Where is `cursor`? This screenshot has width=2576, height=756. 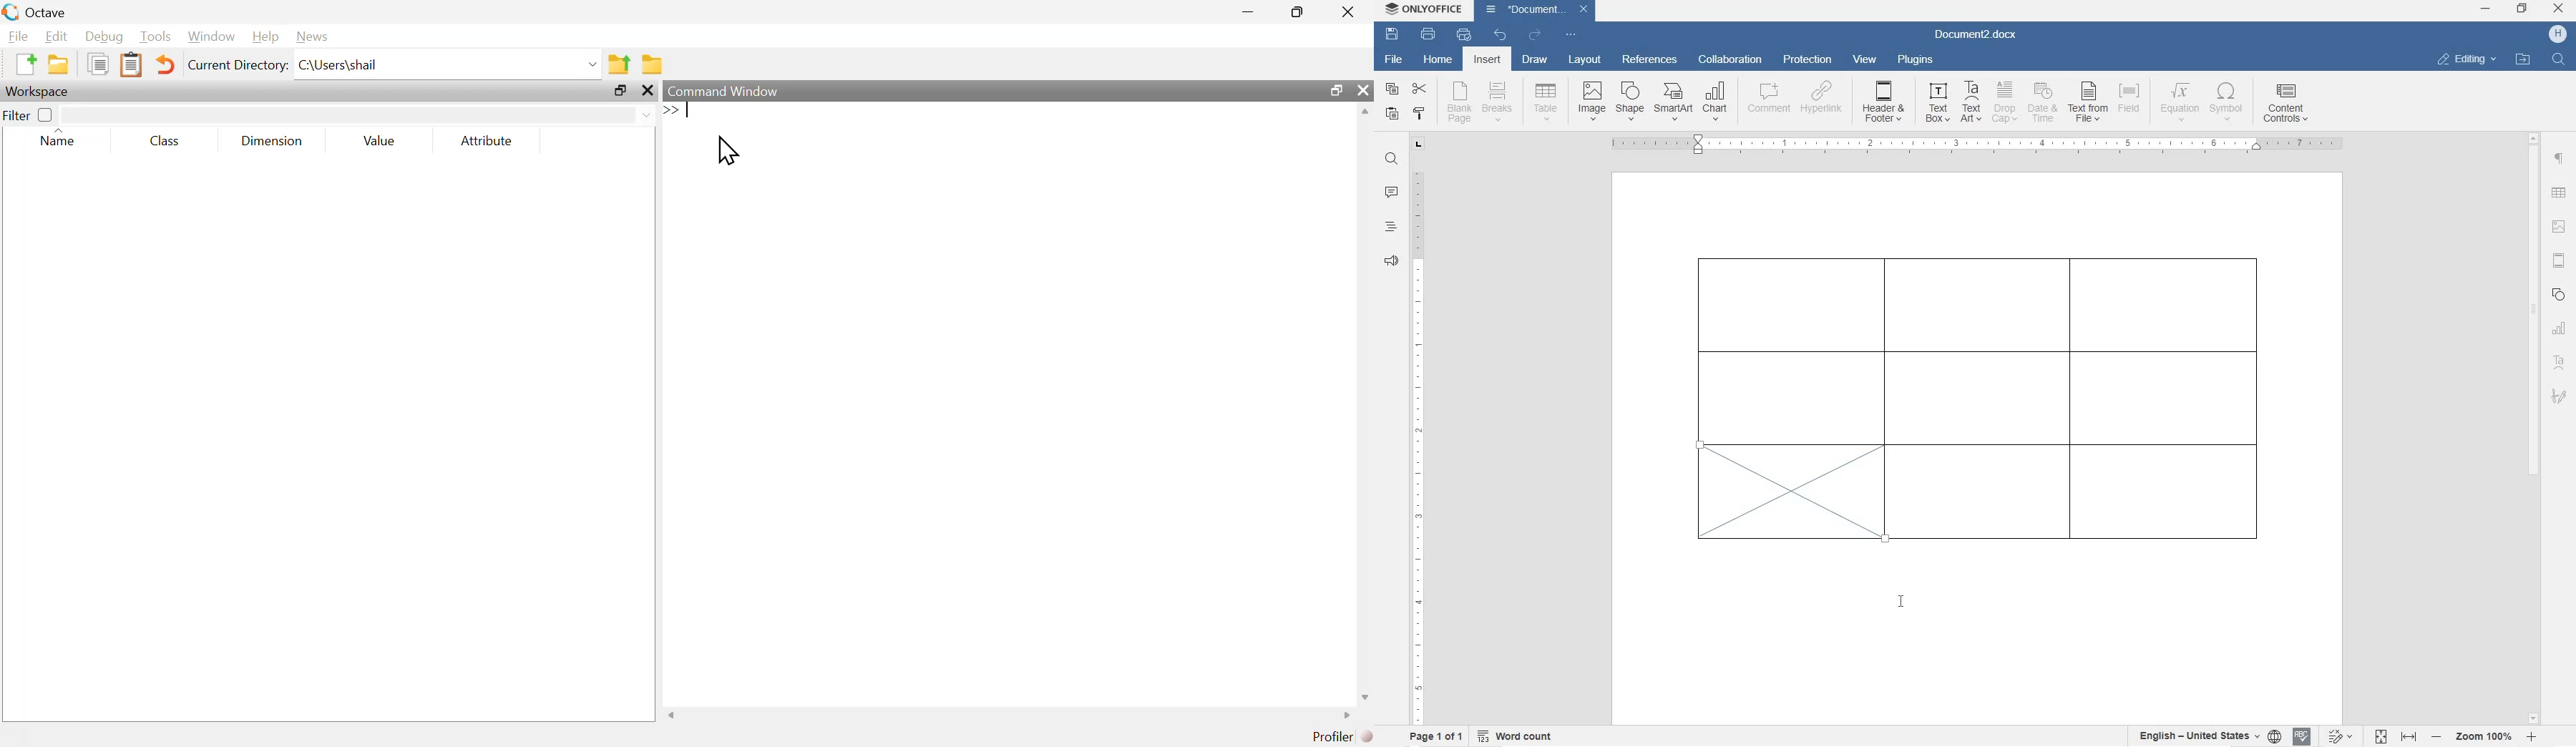
cursor is located at coordinates (1901, 601).